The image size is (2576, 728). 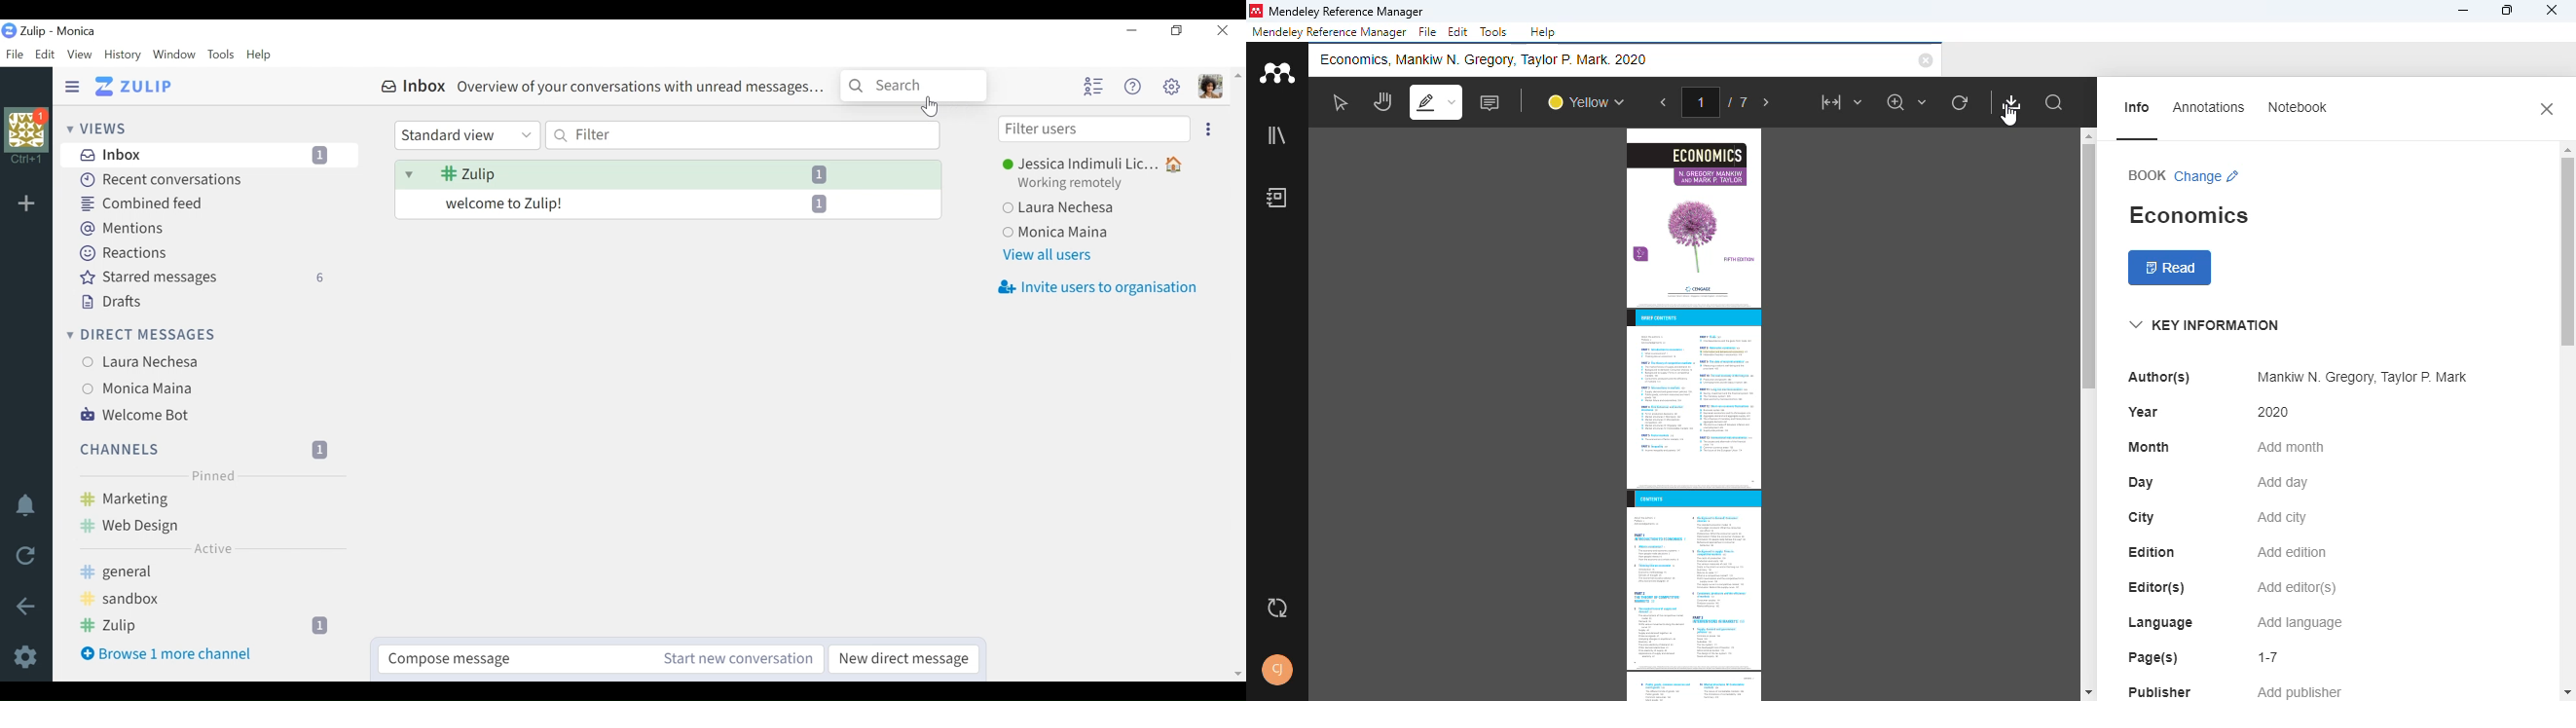 What do you see at coordinates (2149, 447) in the screenshot?
I see `month` at bounding box center [2149, 447].